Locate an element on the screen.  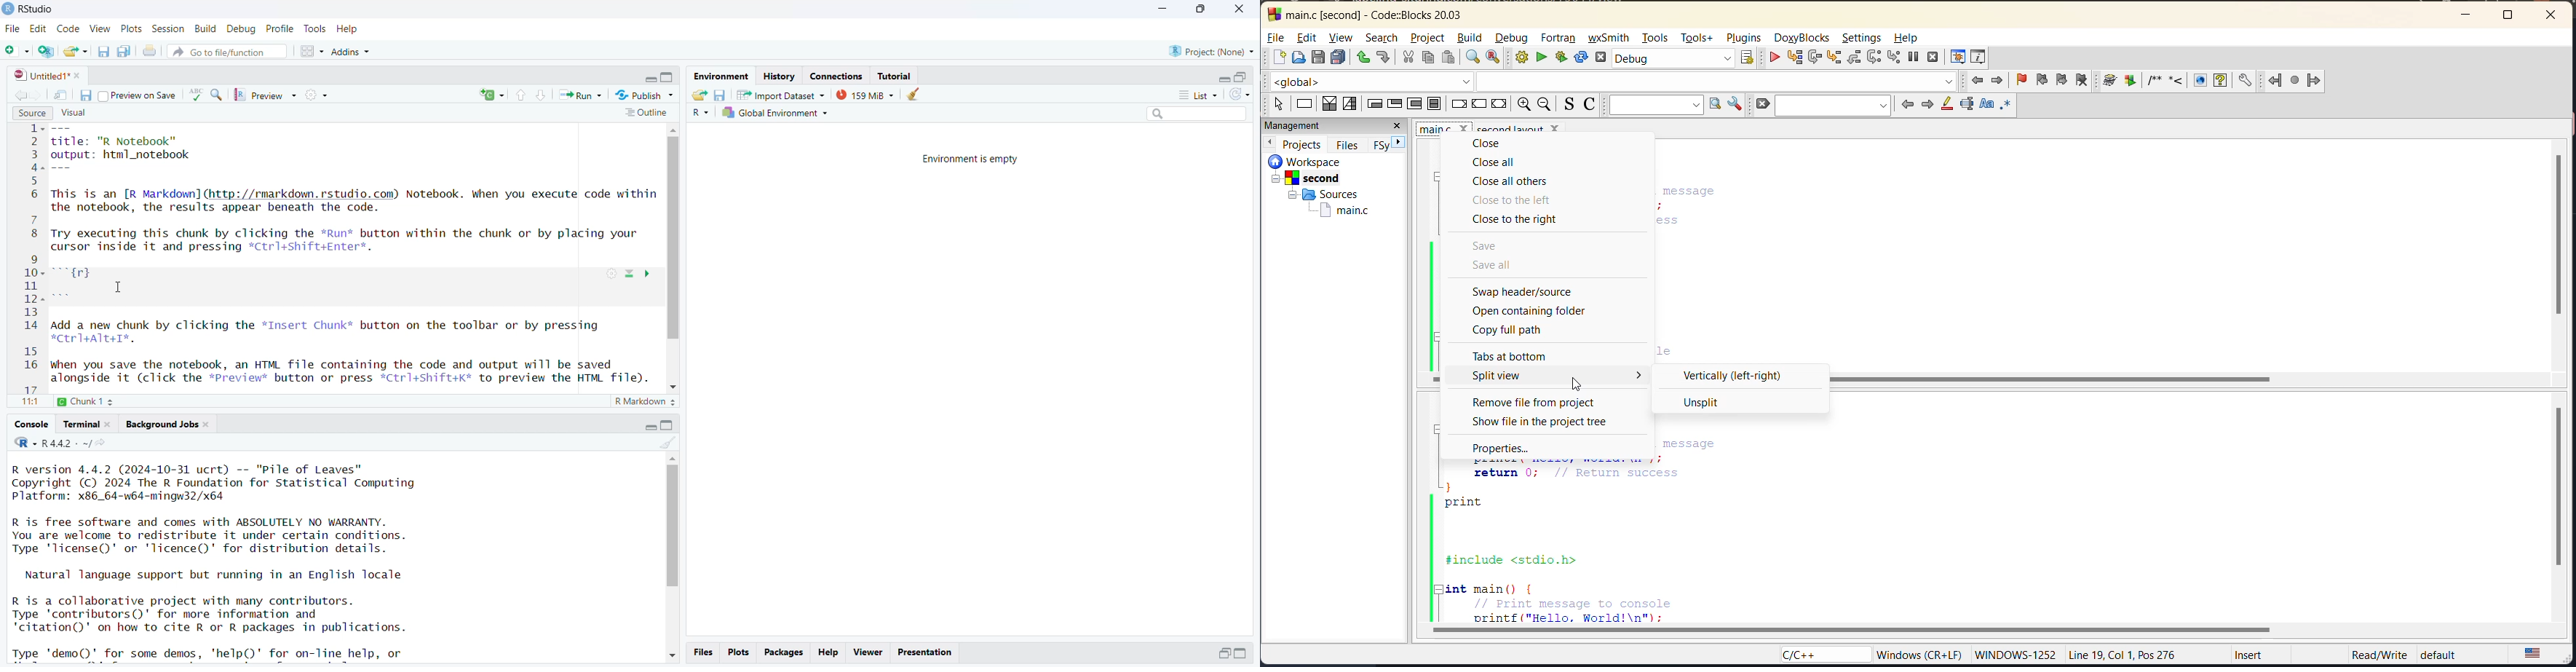
save current document is located at coordinates (105, 51).